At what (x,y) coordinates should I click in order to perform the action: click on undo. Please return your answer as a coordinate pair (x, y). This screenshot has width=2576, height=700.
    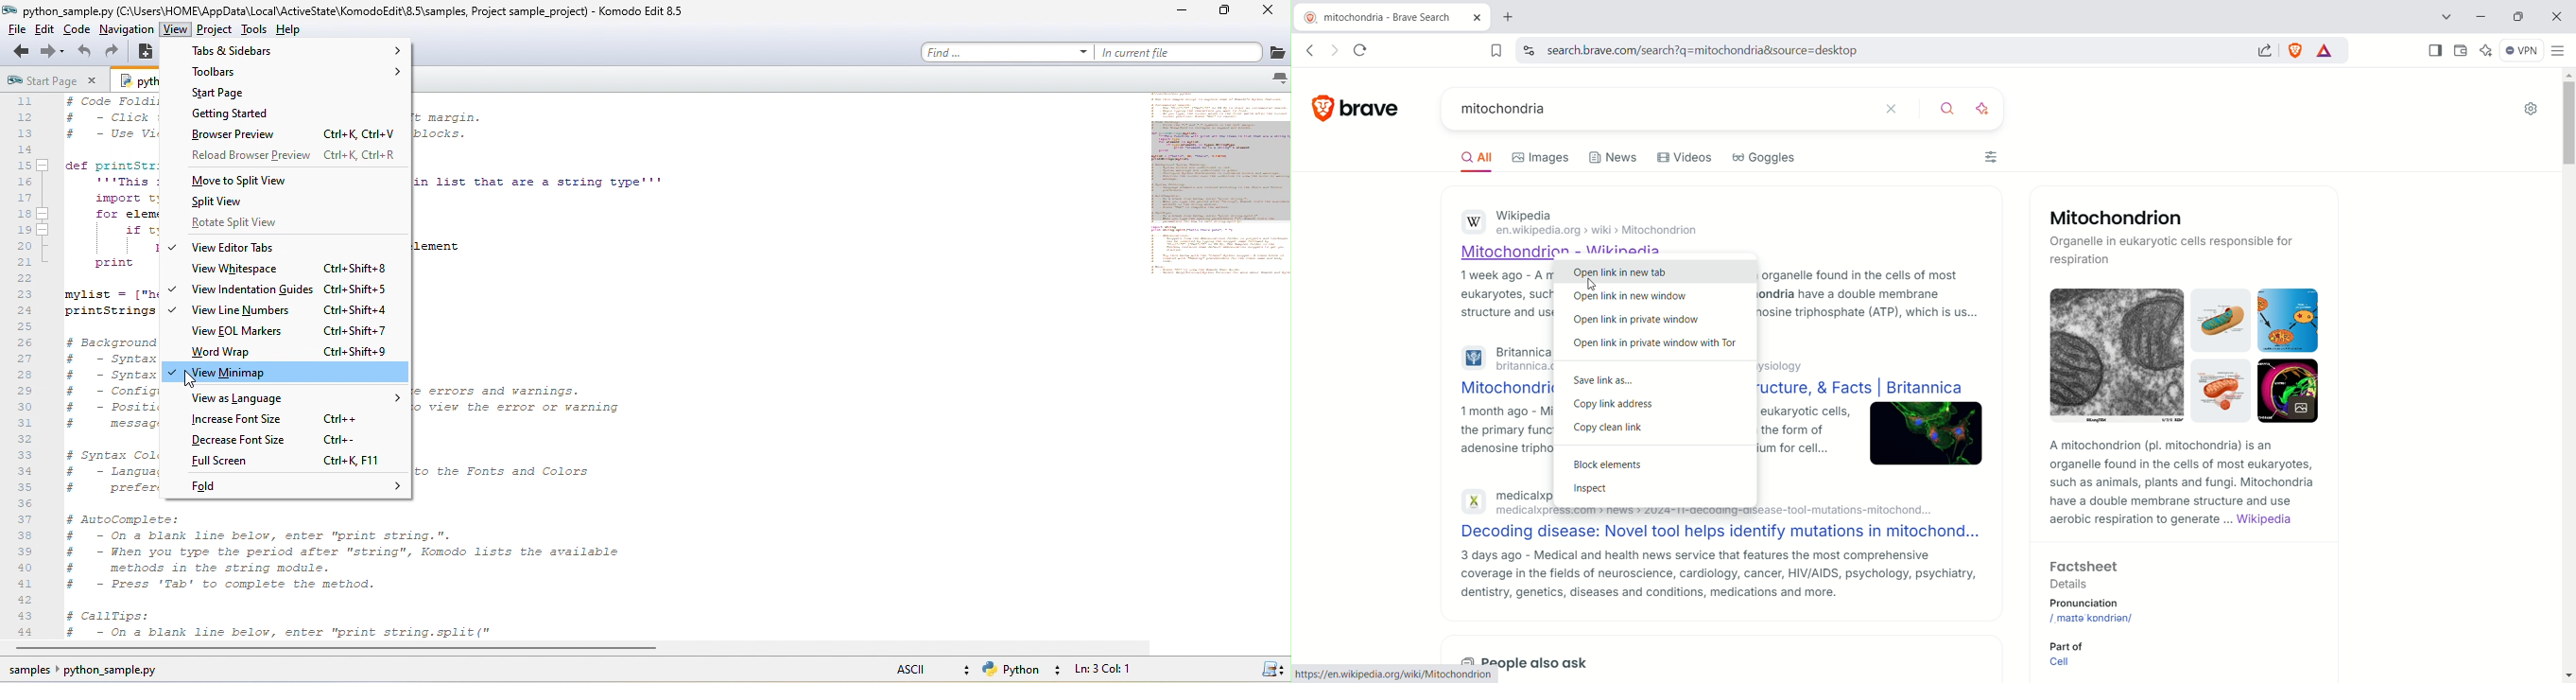
    Looking at the image, I should click on (87, 54).